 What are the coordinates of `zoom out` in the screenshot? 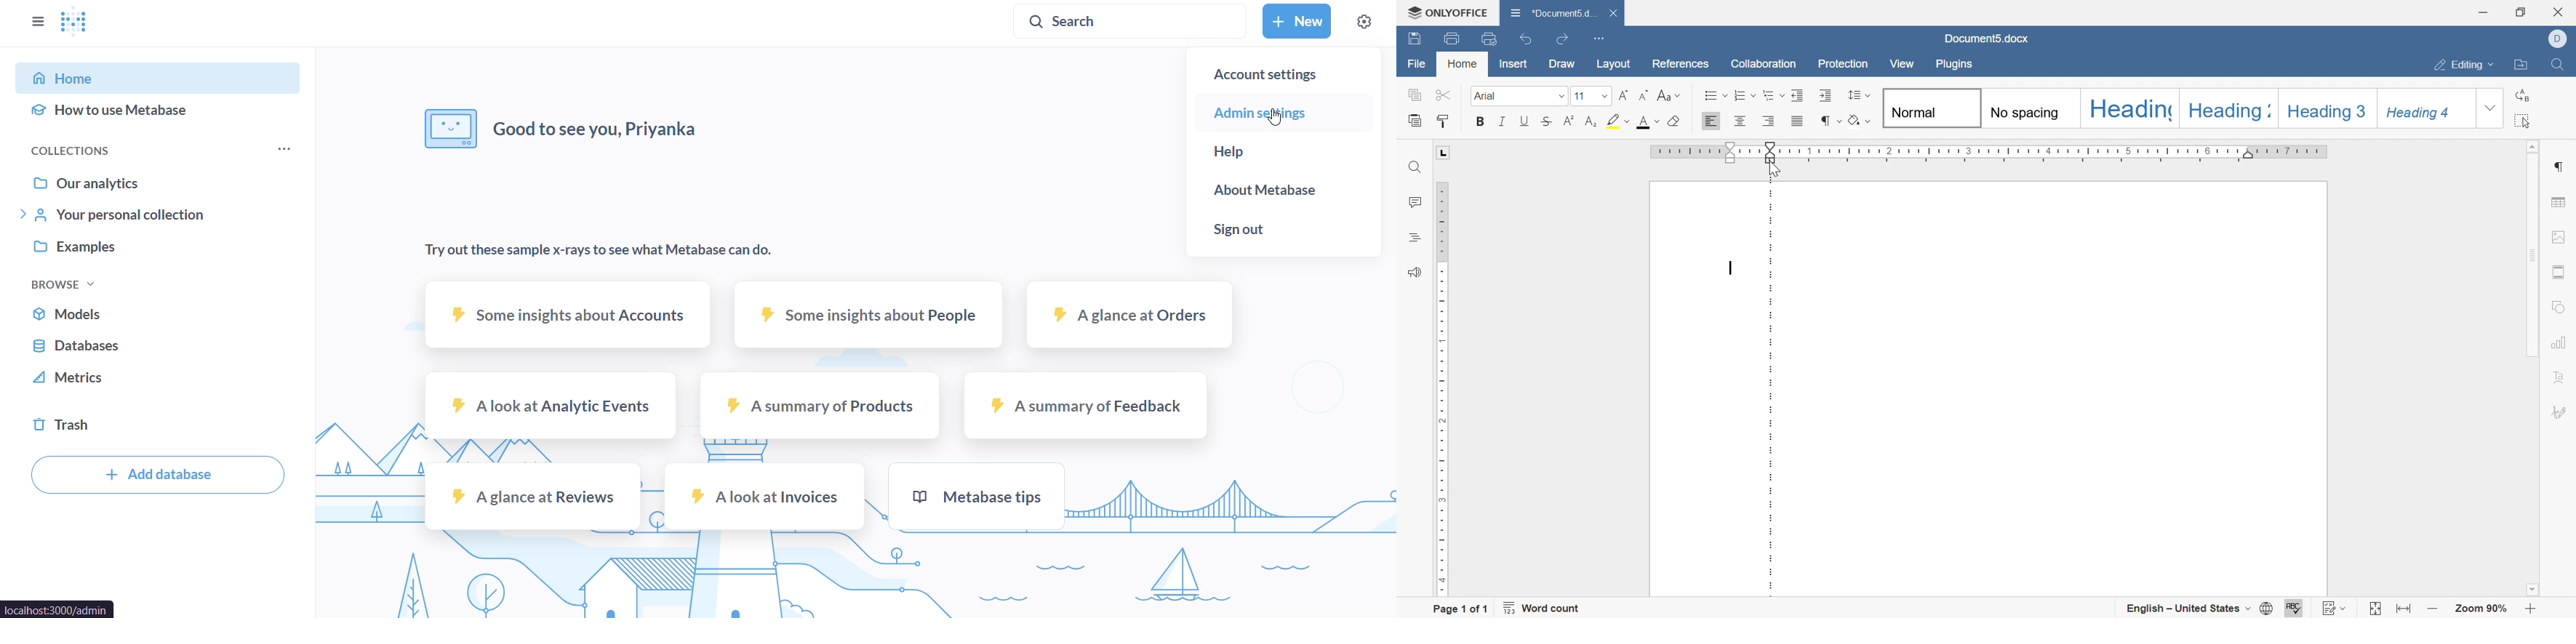 It's located at (2432, 608).